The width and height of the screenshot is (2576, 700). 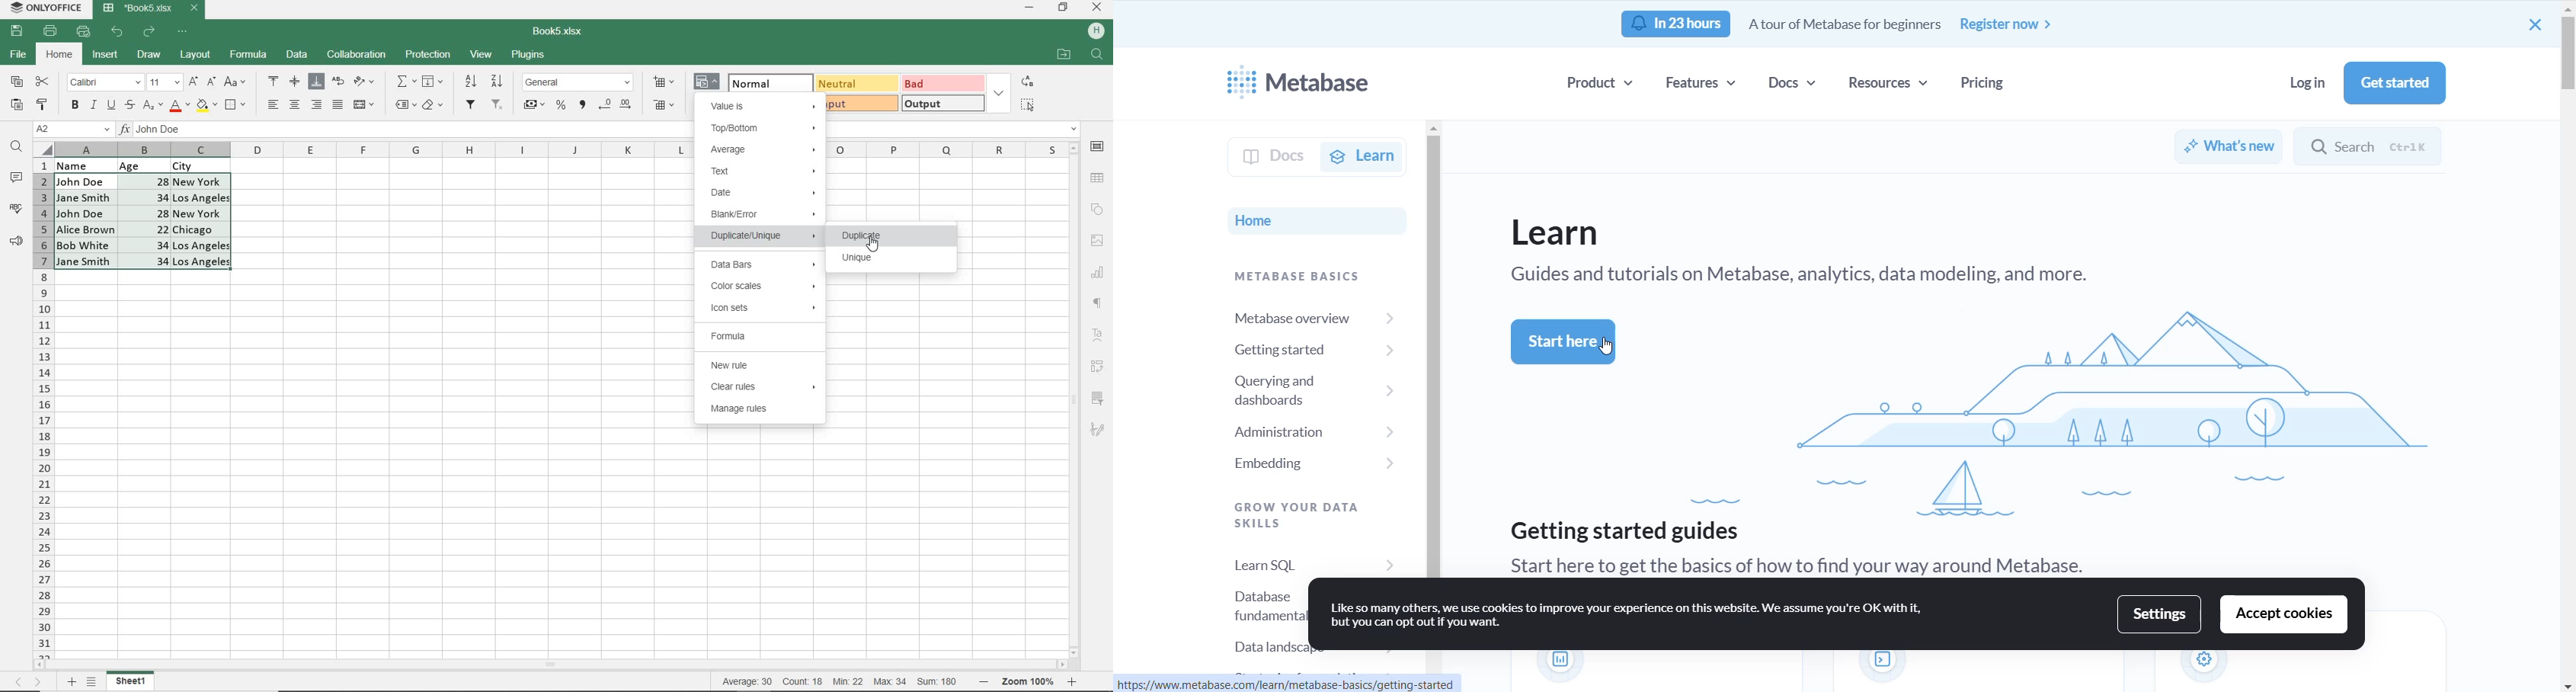 I want to click on administration, so click(x=1297, y=428).